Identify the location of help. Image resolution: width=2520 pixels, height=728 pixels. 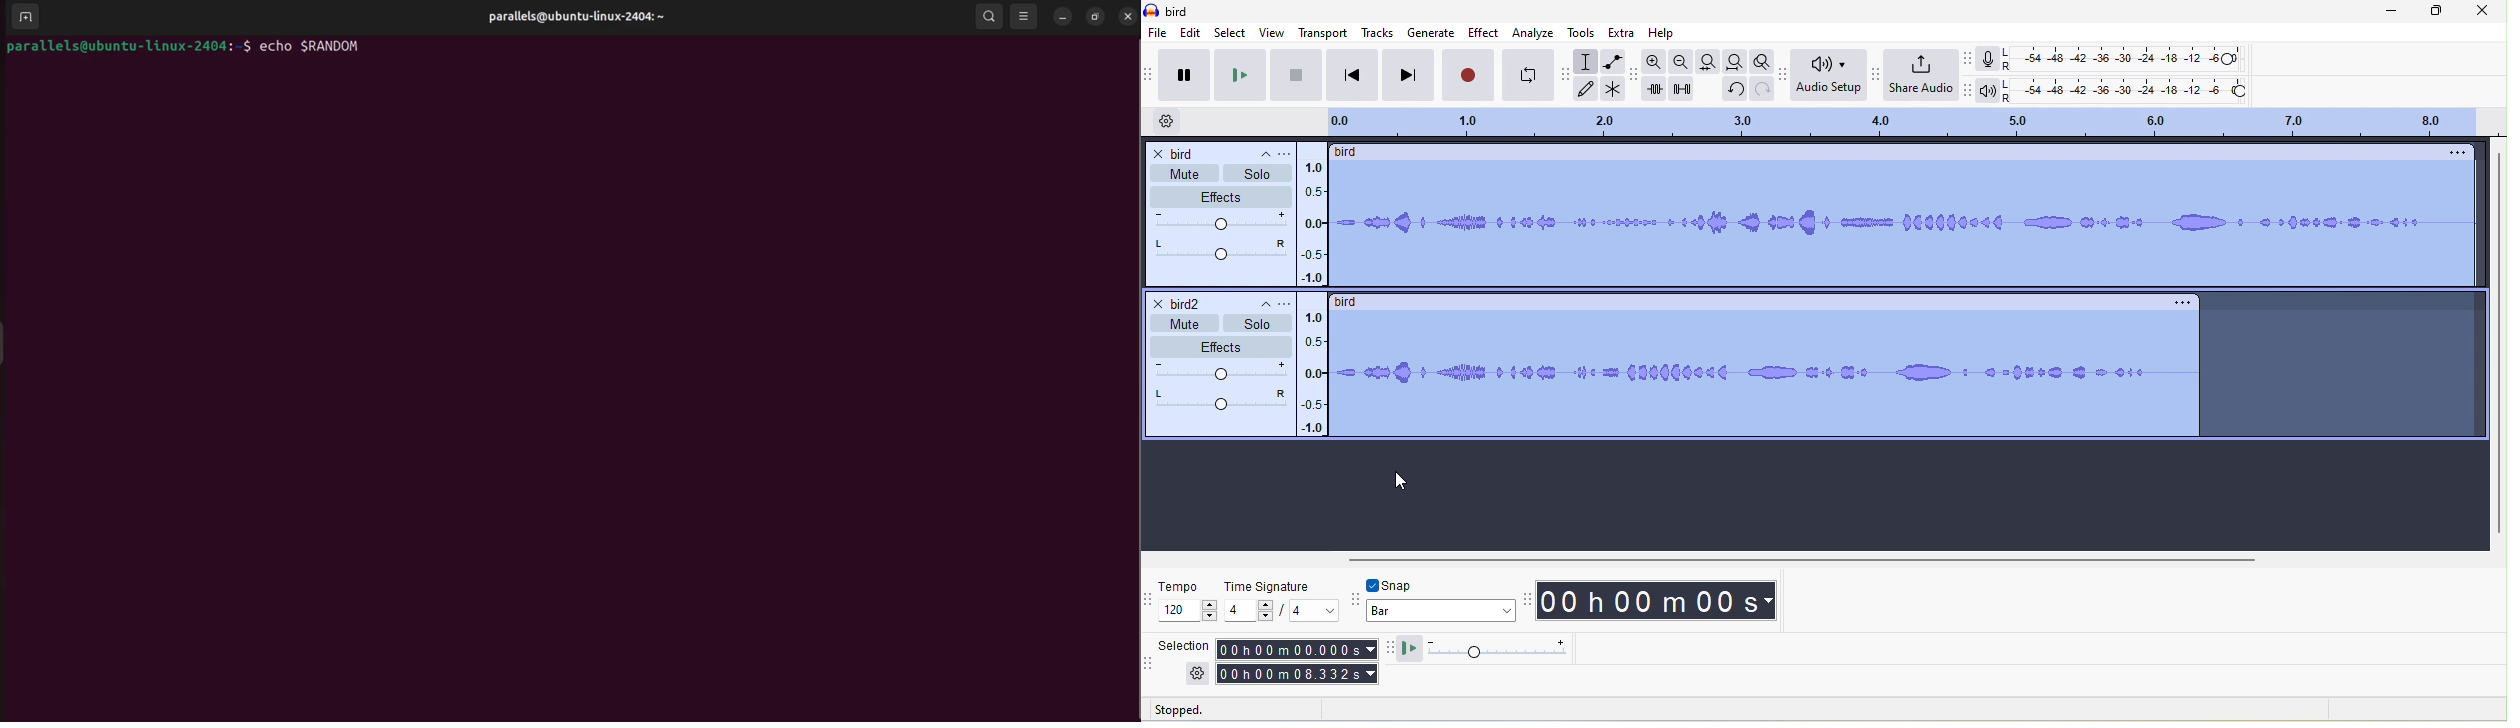
(1667, 31).